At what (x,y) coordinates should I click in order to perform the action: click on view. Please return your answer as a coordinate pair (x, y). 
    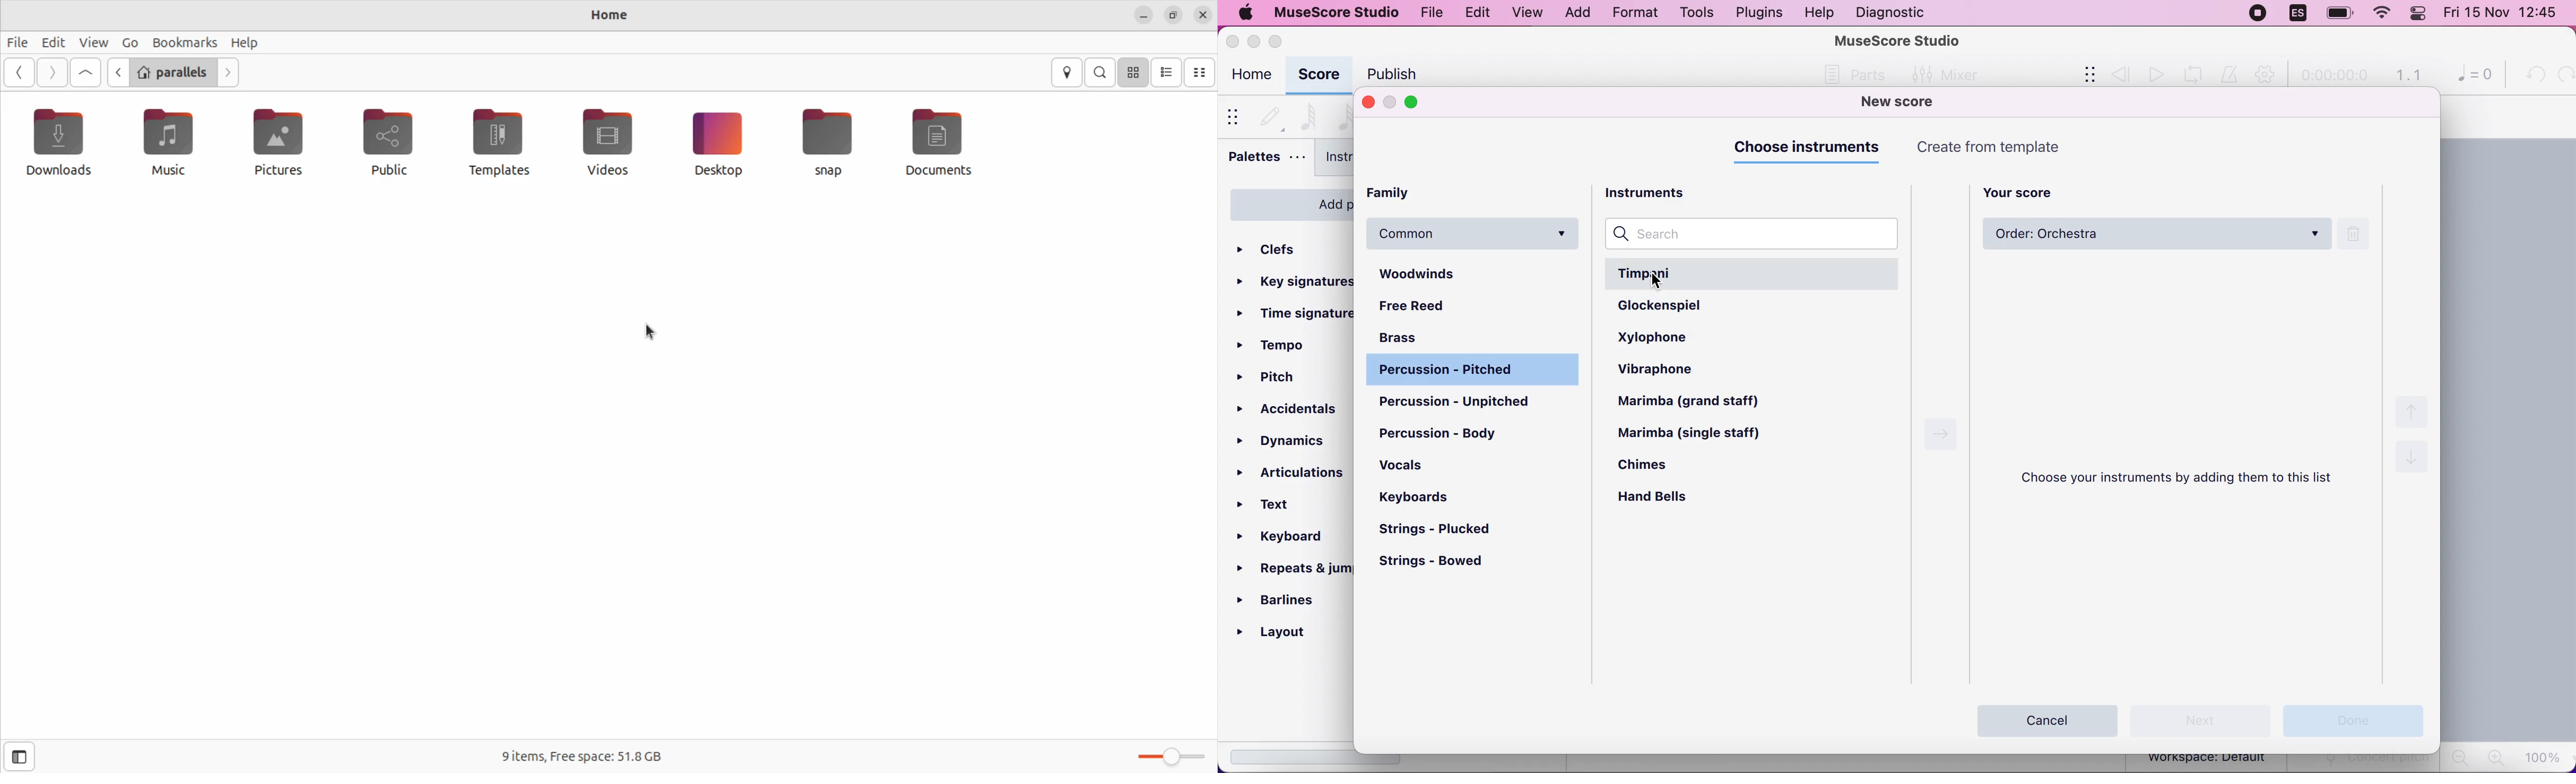
    Looking at the image, I should click on (1526, 13).